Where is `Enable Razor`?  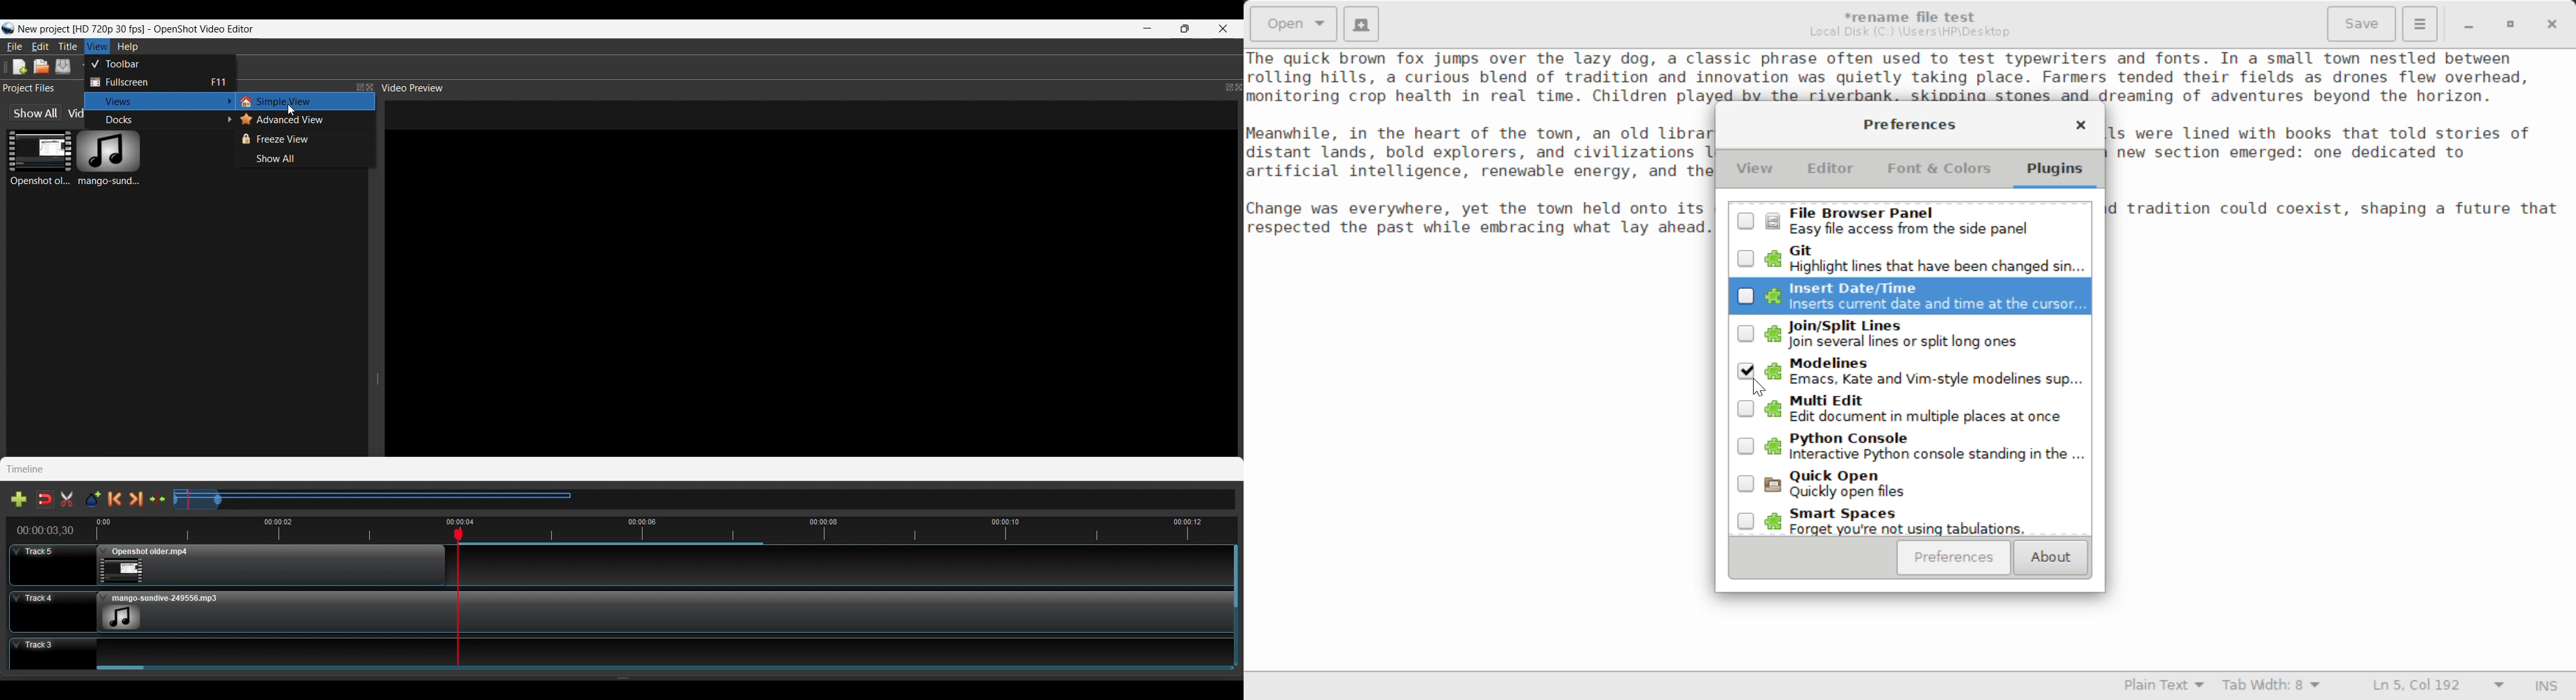 Enable Razor is located at coordinates (68, 498).